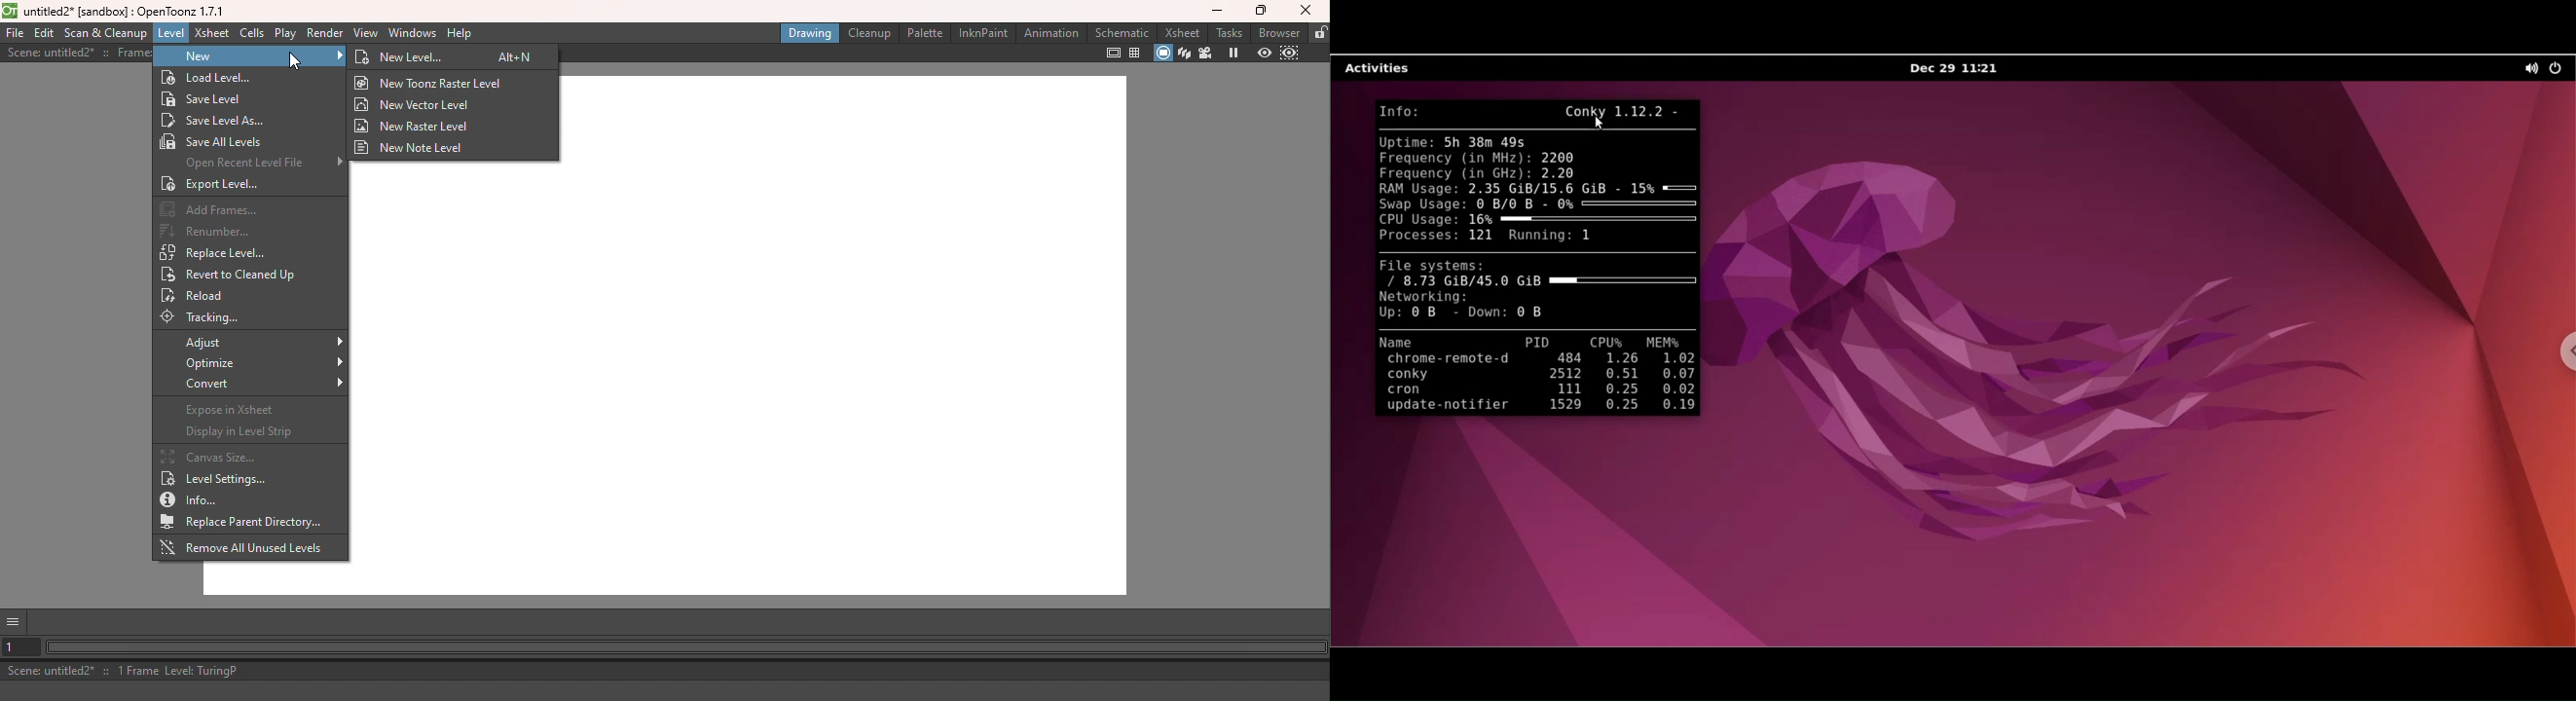 The height and width of the screenshot is (728, 2576). What do you see at coordinates (113, 11) in the screenshot?
I see `File name` at bounding box center [113, 11].